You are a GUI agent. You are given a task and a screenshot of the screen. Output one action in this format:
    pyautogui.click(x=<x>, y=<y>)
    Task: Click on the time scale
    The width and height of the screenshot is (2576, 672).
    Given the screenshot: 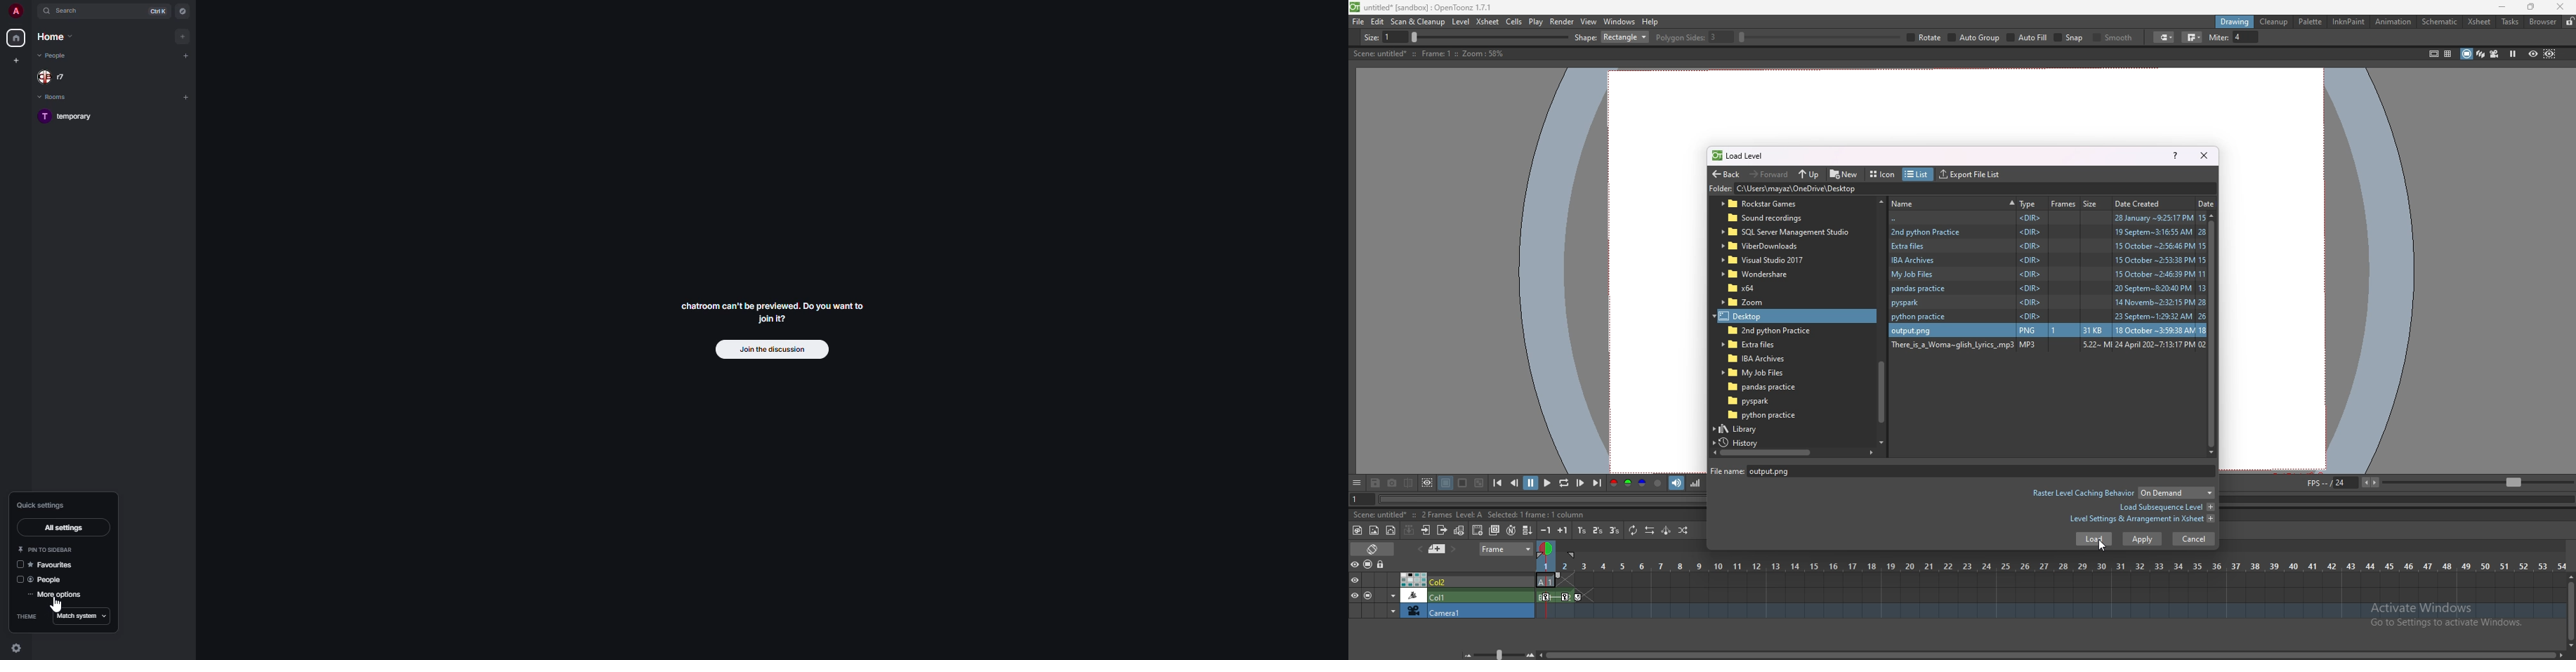 What is the action you would take?
    pyautogui.click(x=2051, y=566)
    